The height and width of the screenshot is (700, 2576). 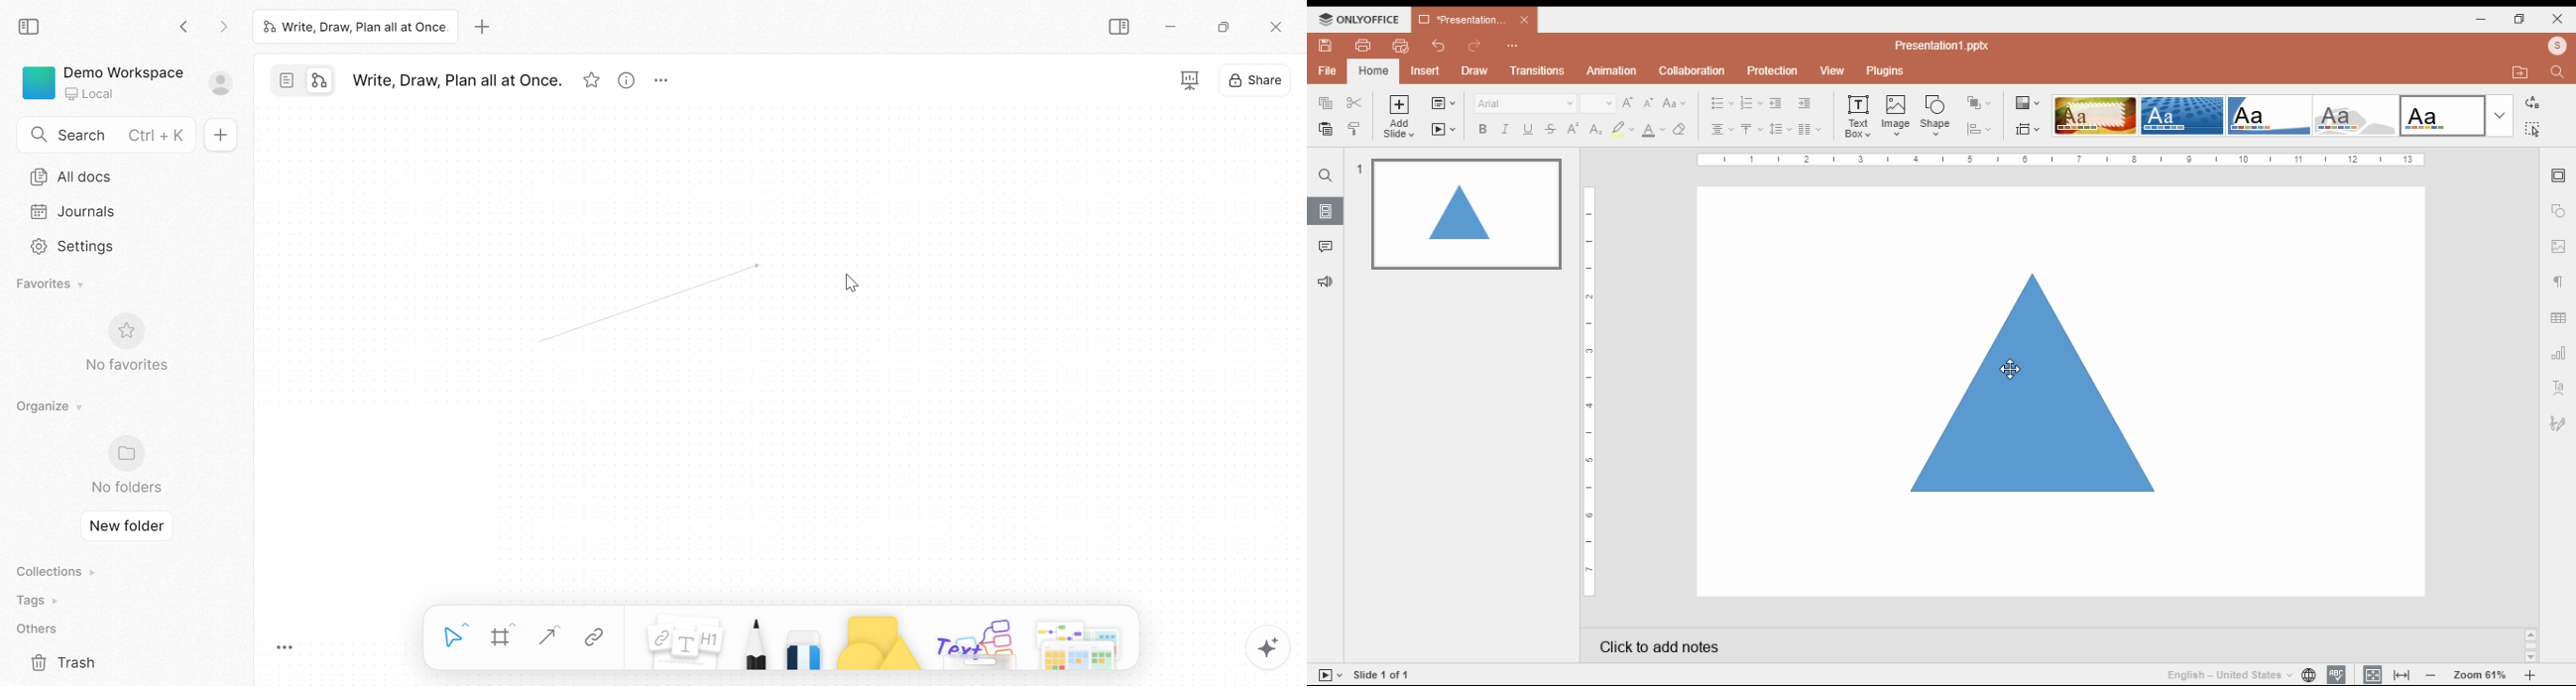 I want to click on Journals, so click(x=69, y=211).